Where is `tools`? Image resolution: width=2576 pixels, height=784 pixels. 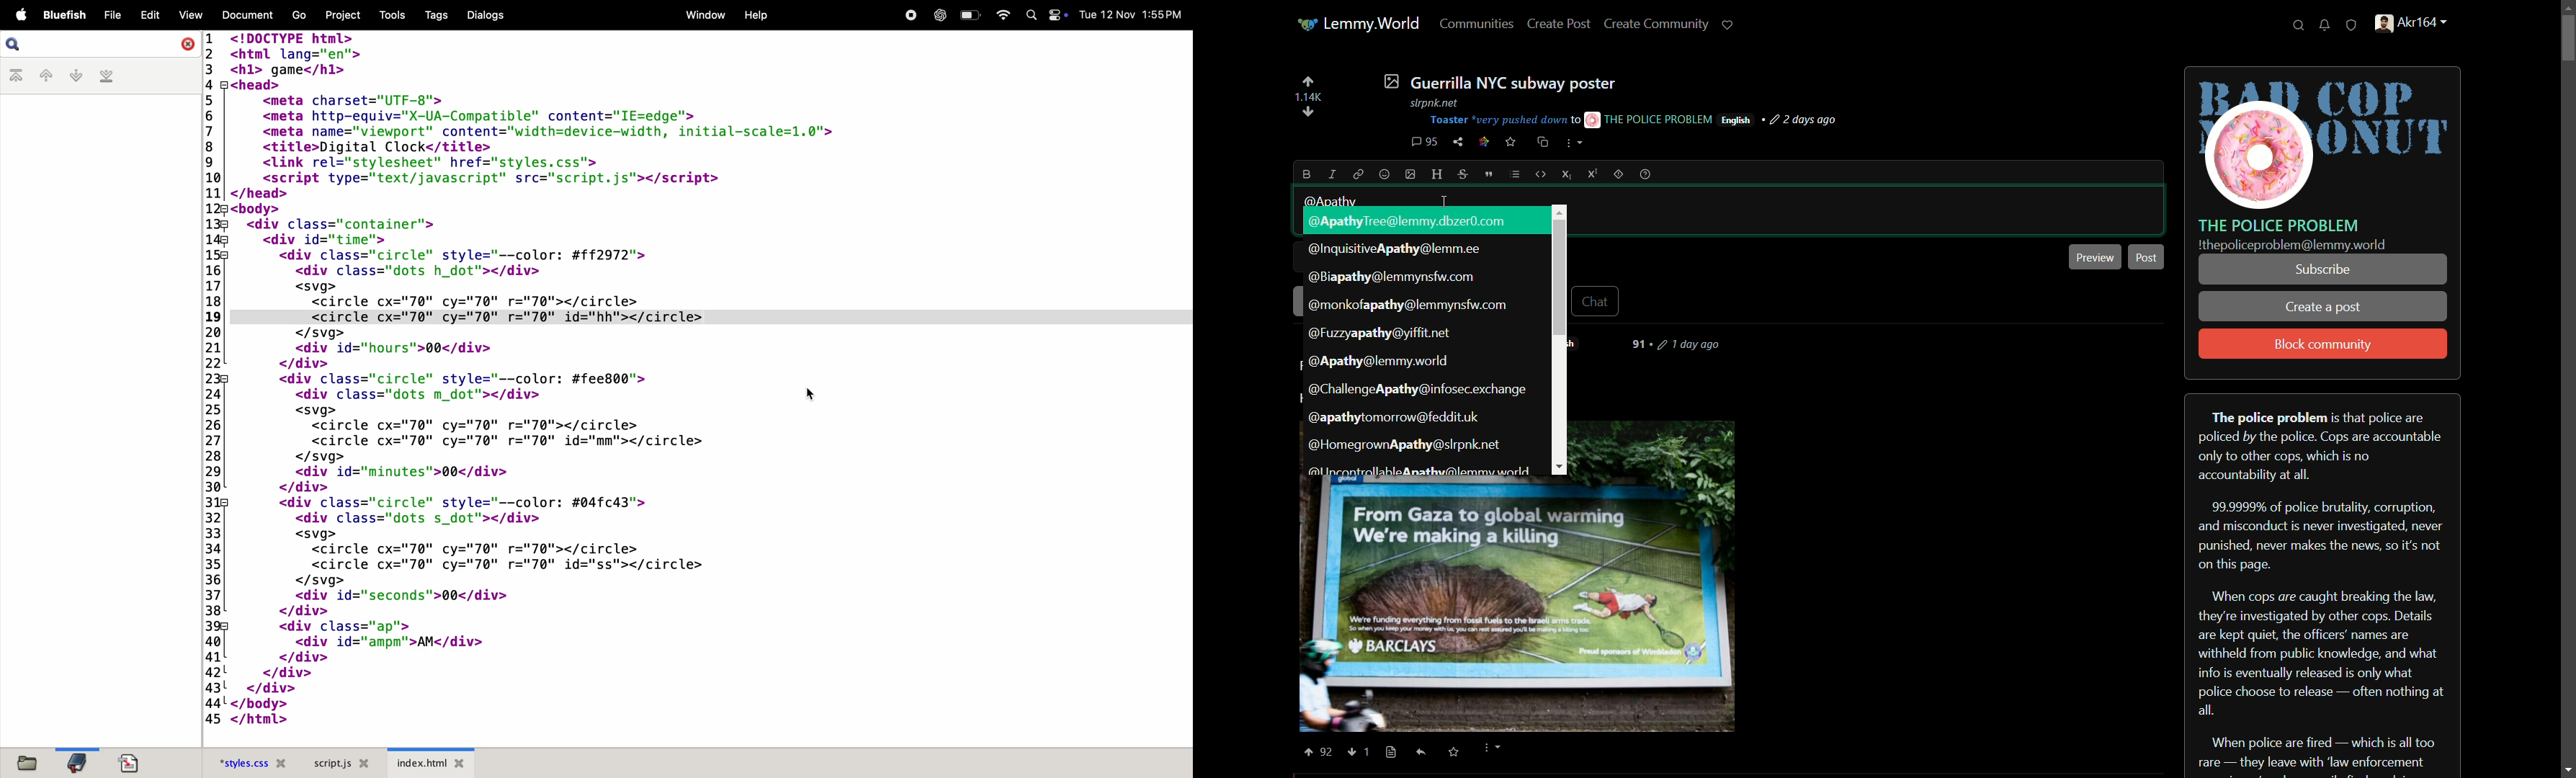
tools is located at coordinates (389, 15).